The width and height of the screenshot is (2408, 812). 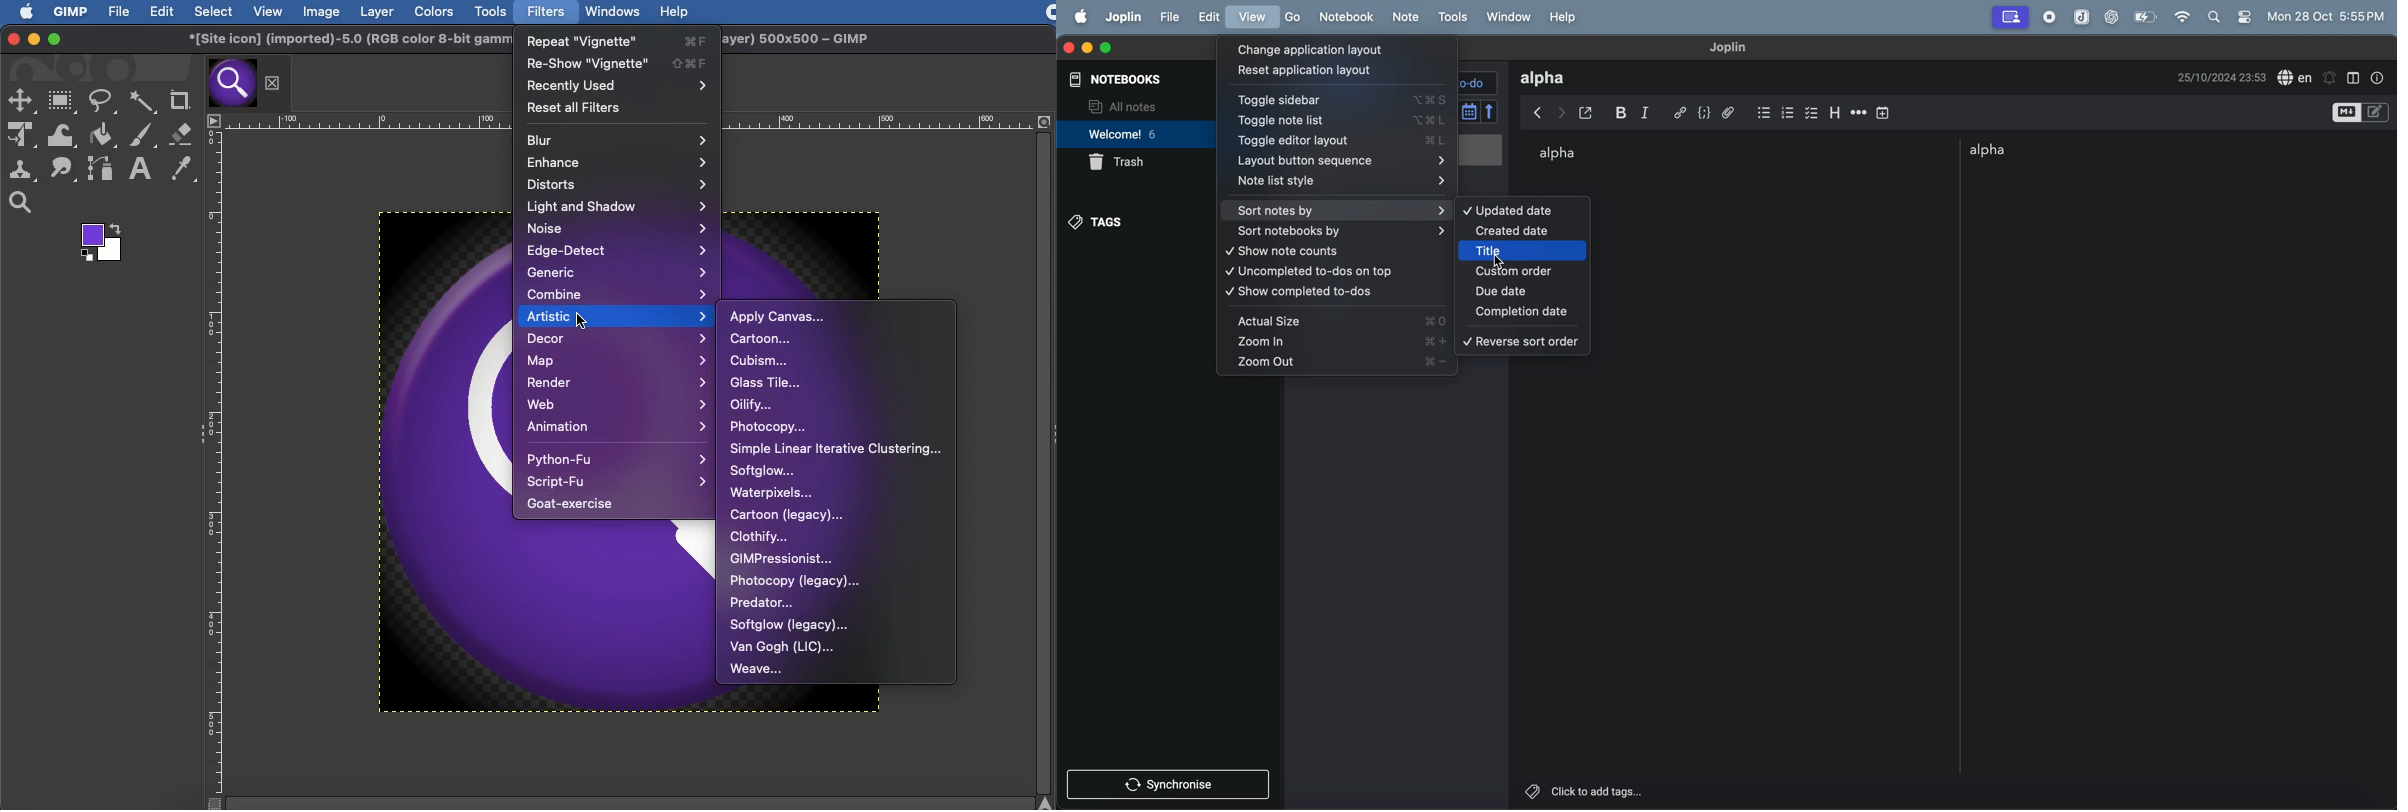 I want to click on toggle editor, so click(x=2361, y=113).